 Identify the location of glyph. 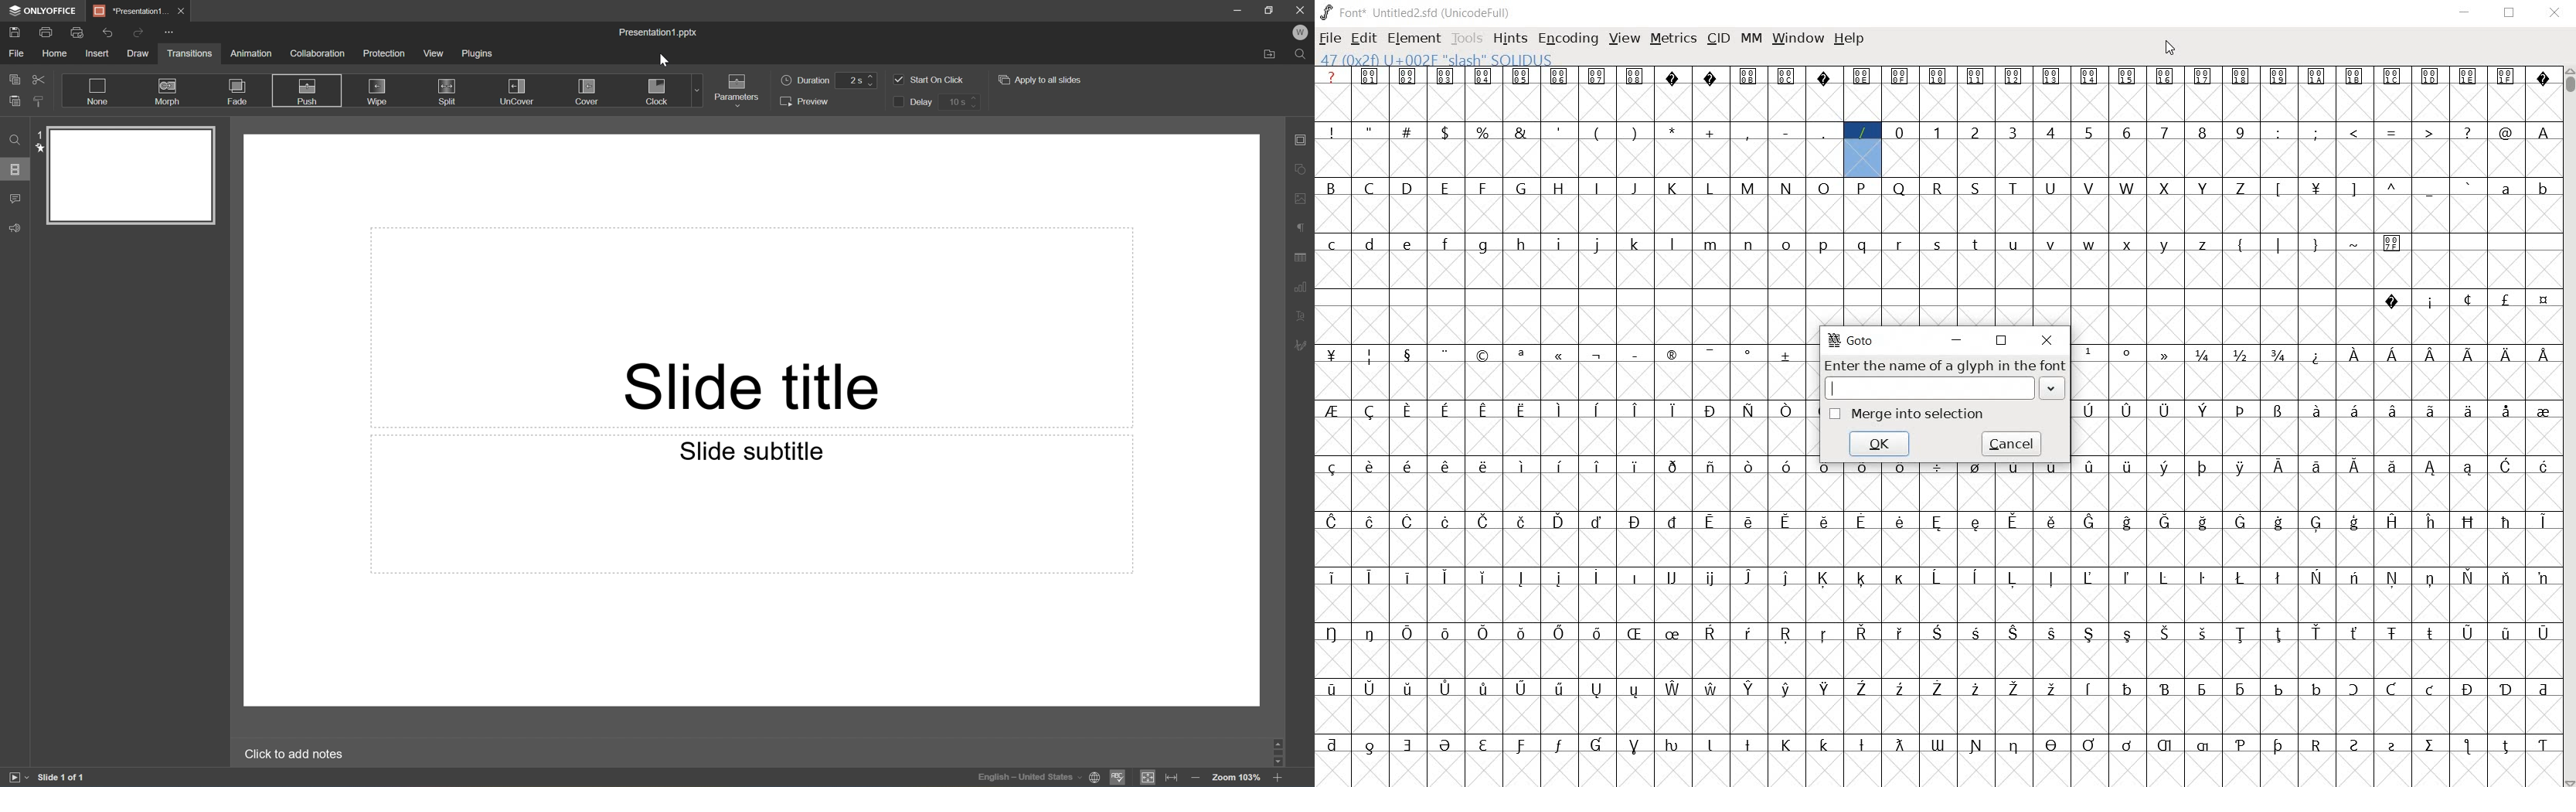
(1520, 746).